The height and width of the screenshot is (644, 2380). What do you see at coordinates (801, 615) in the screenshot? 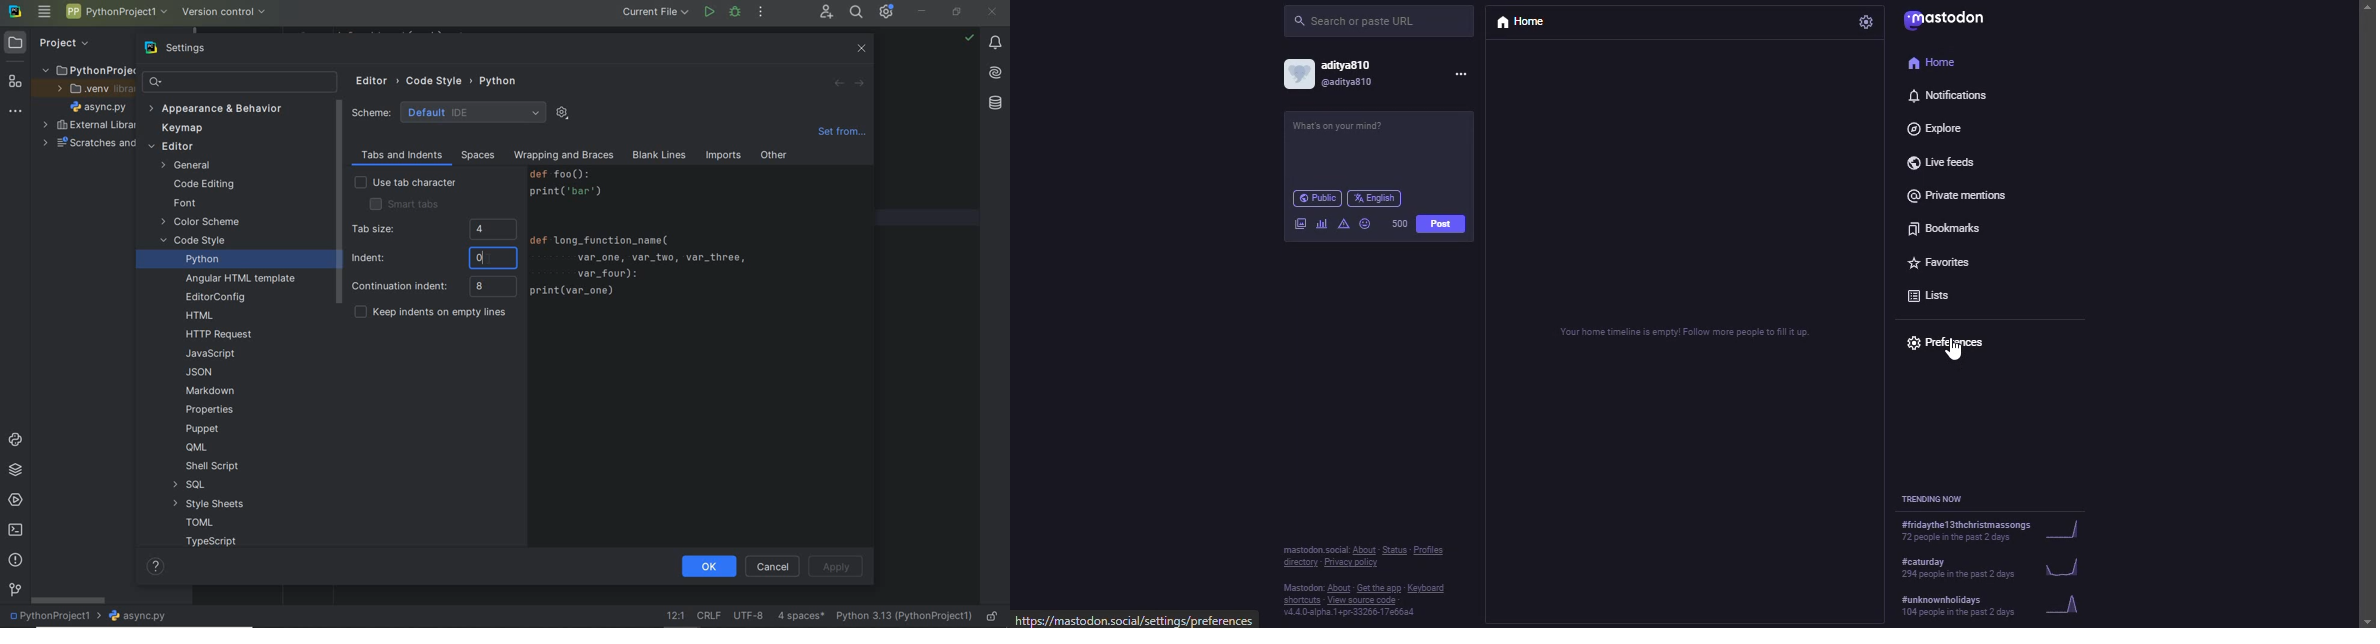
I see `indent` at bounding box center [801, 615].